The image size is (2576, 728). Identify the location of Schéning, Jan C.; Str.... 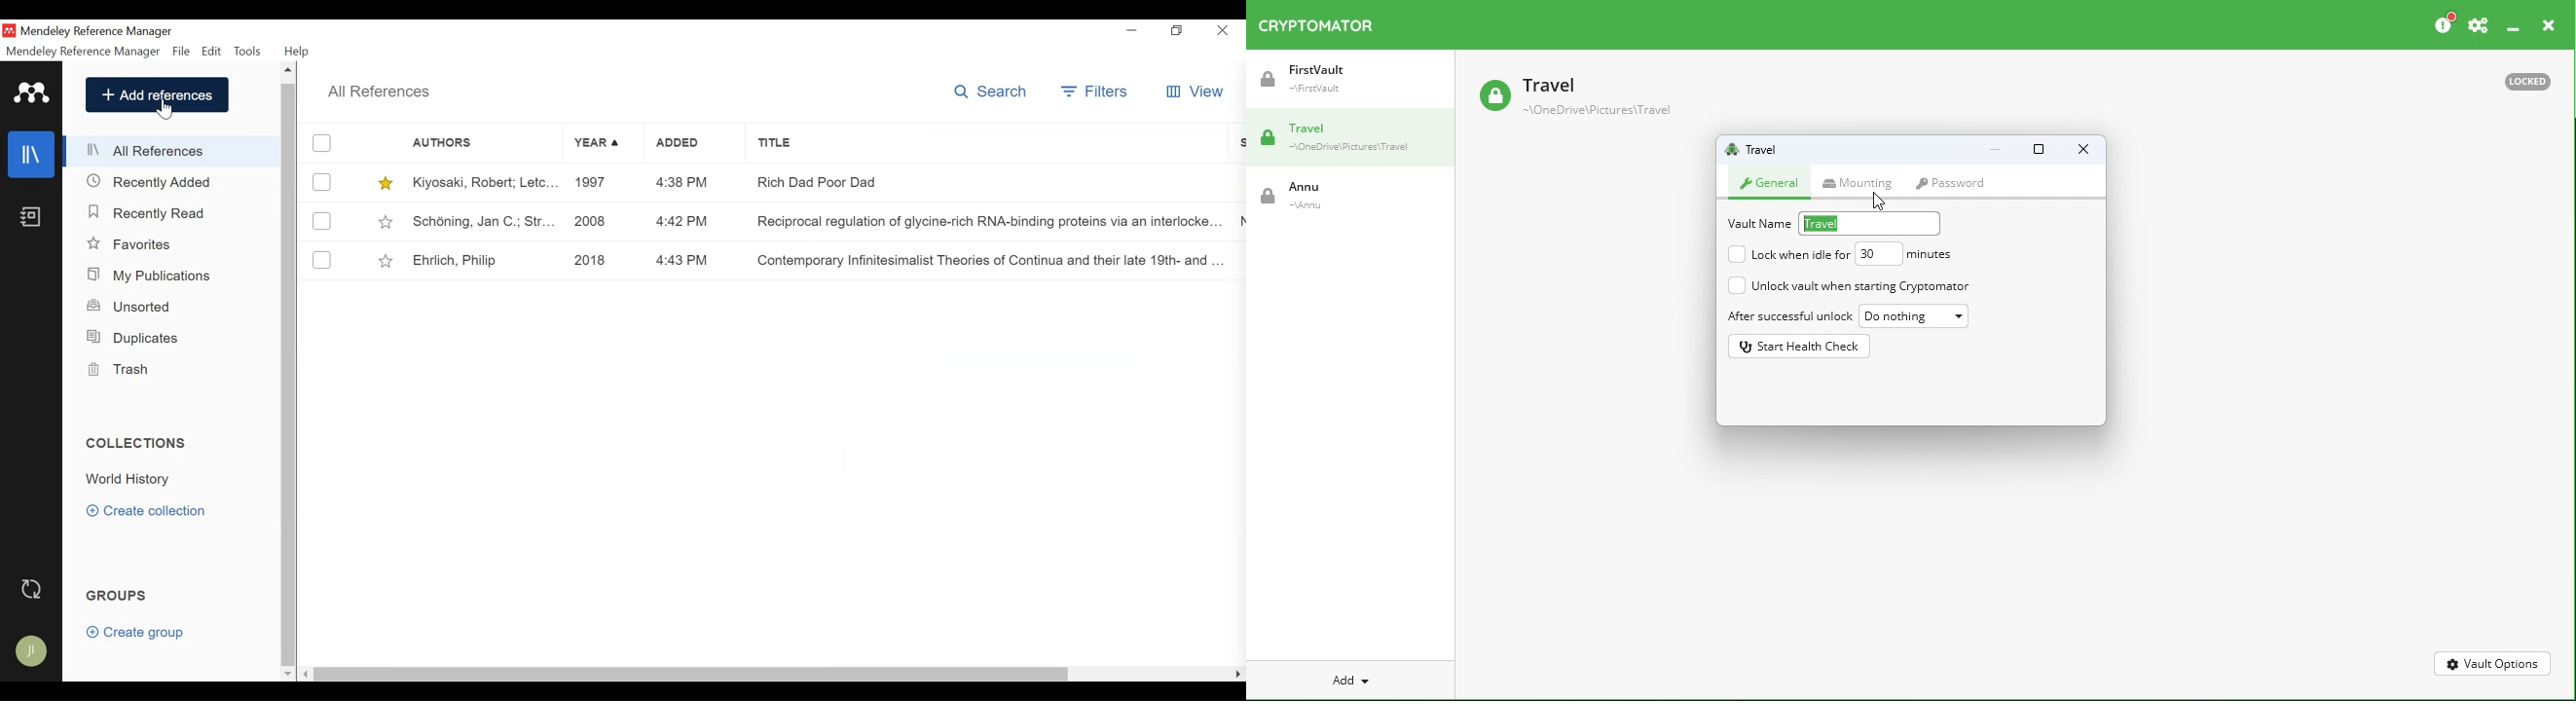
(484, 221).